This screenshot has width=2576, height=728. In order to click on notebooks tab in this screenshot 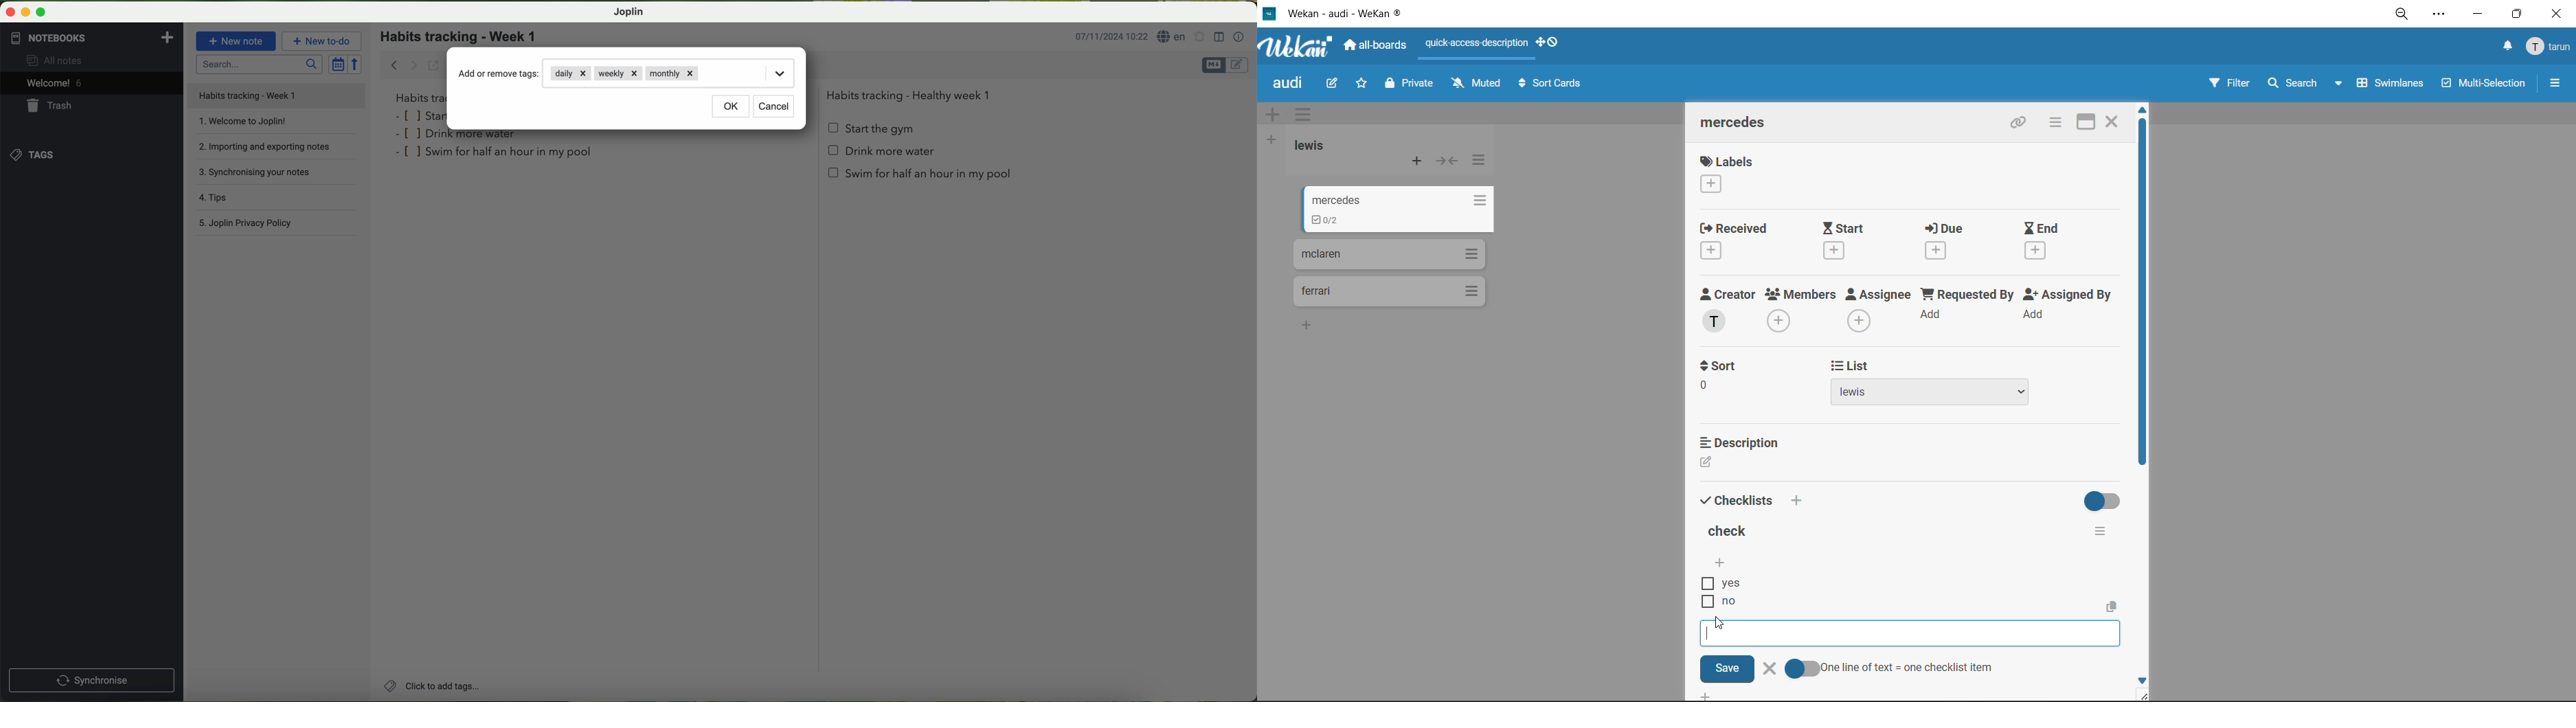, I will do `click(94, 38)`.